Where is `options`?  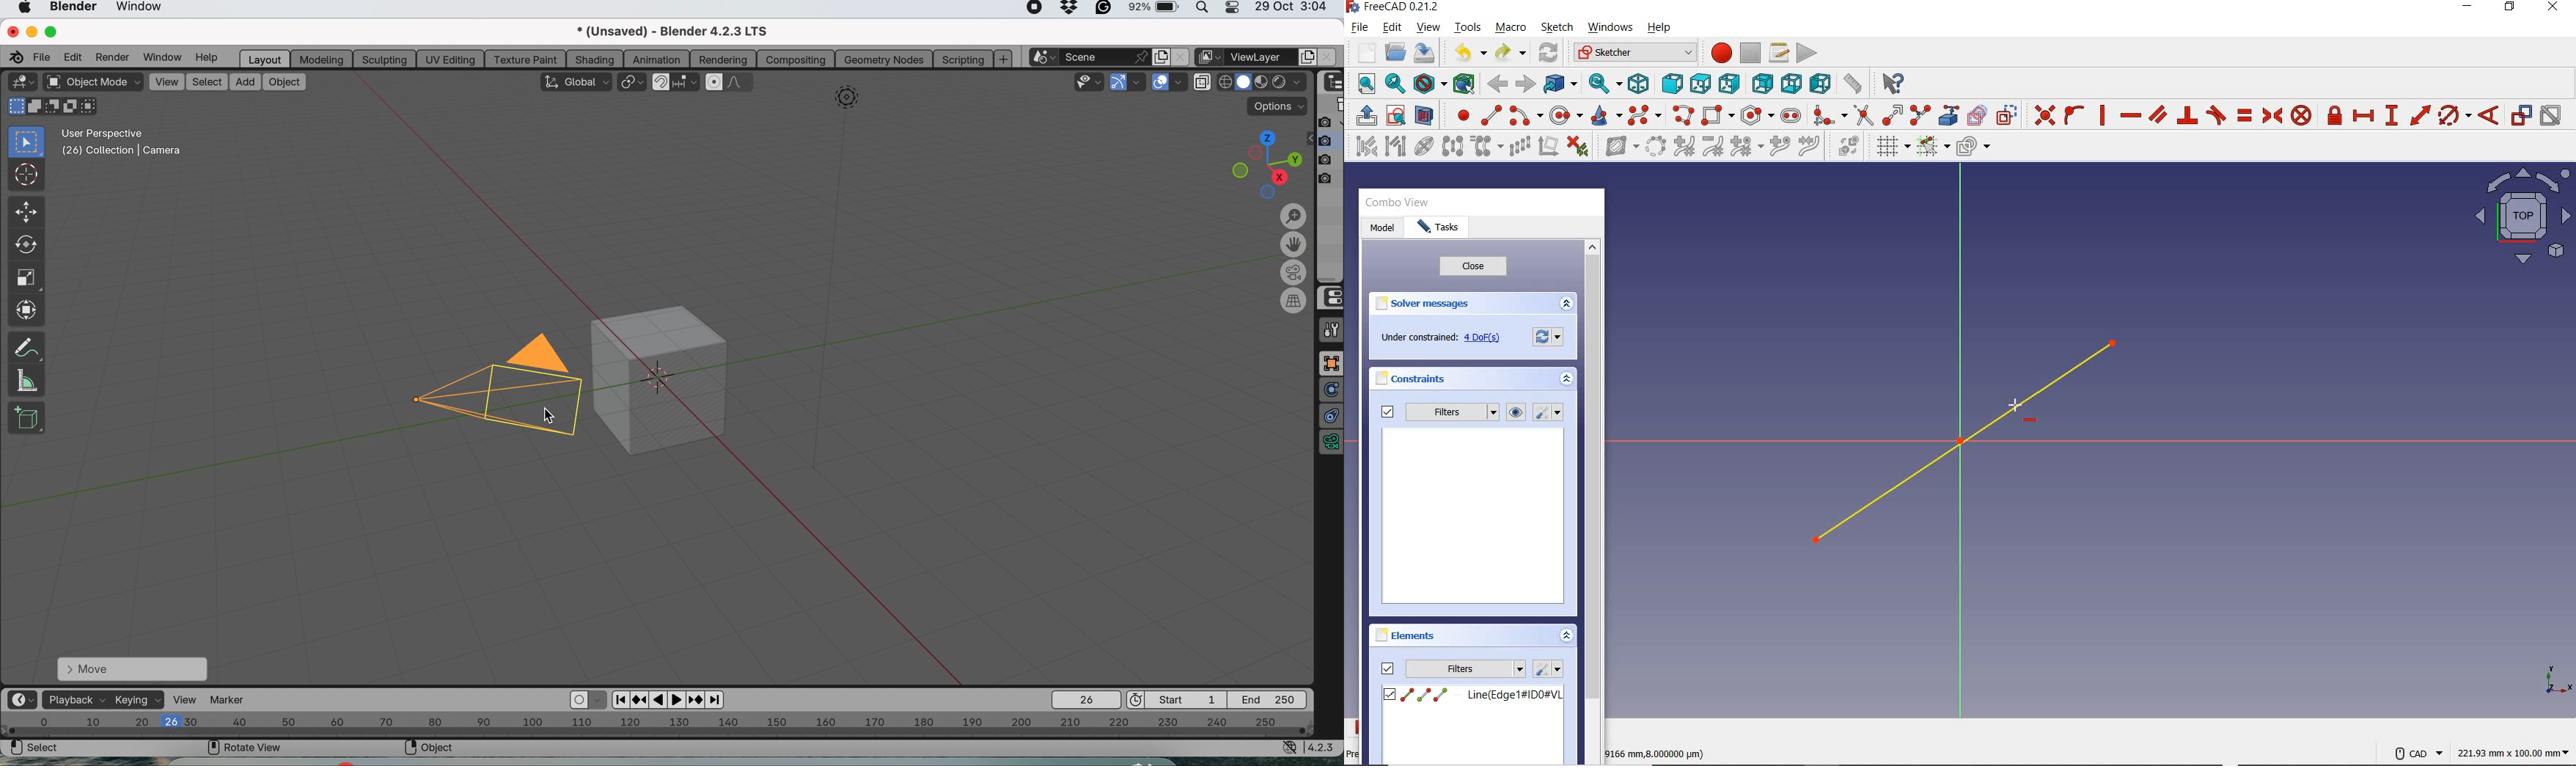 options is located at coordinates (1278, 106).